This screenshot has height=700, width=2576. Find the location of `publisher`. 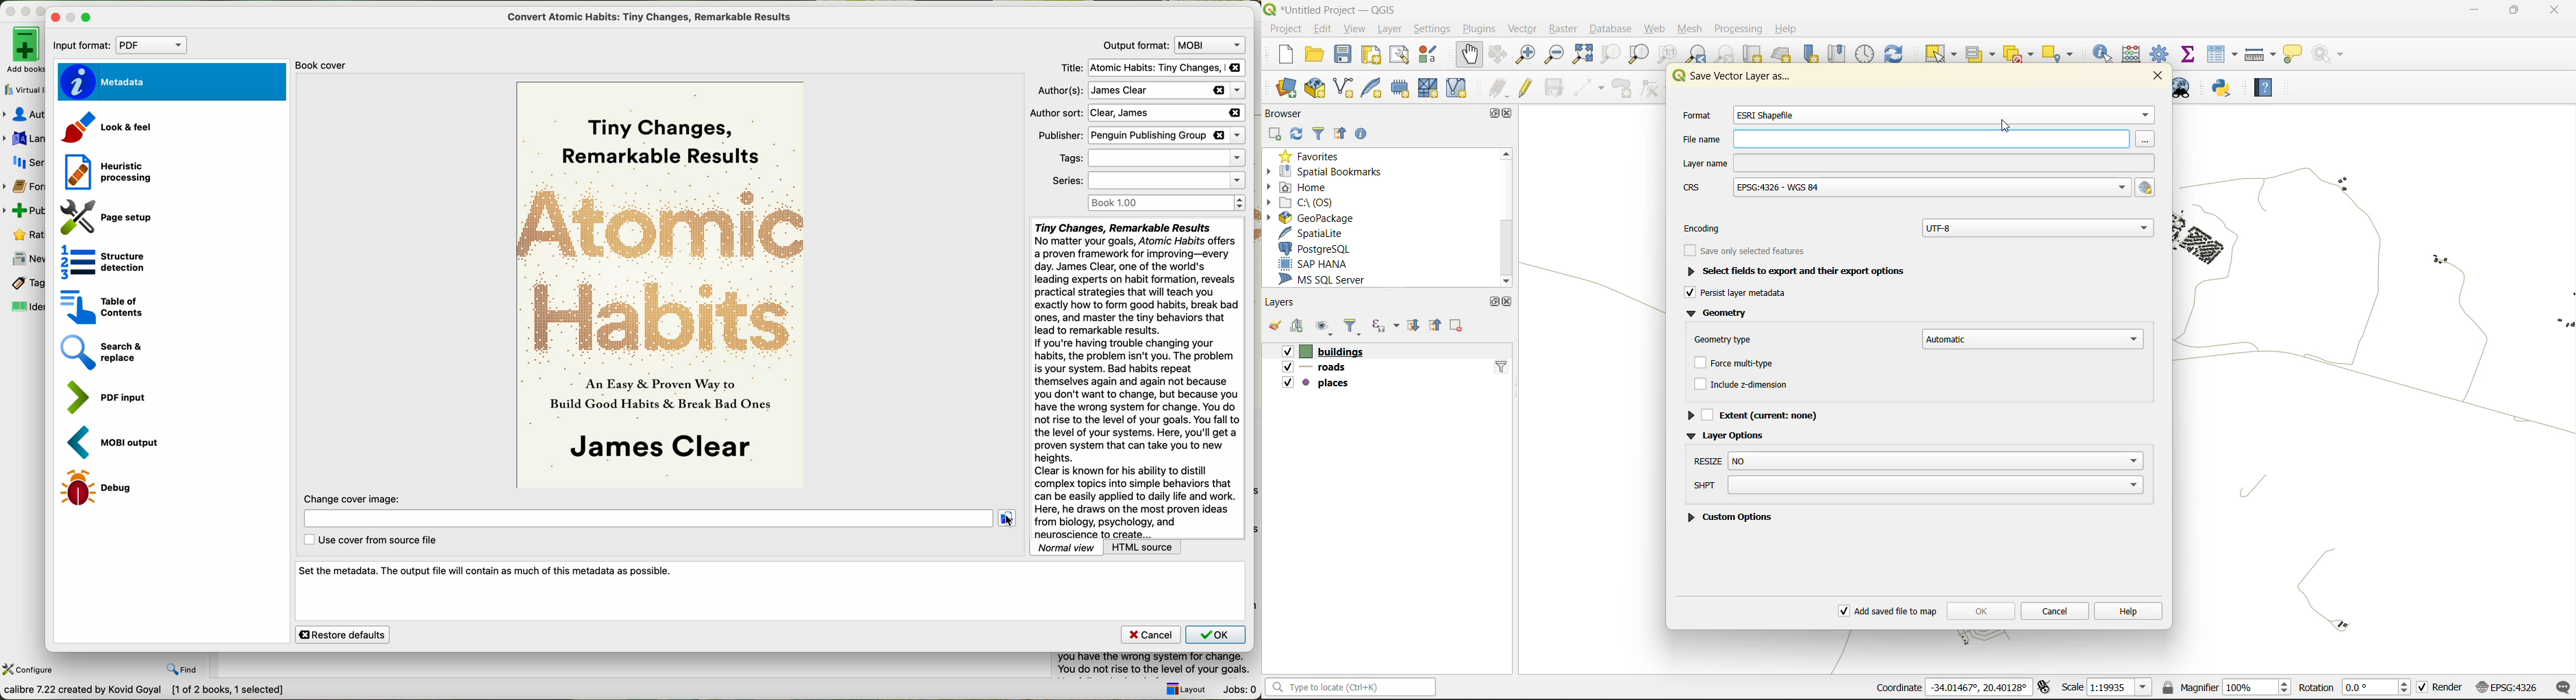

publisher is located at coordinates (1139, 136).